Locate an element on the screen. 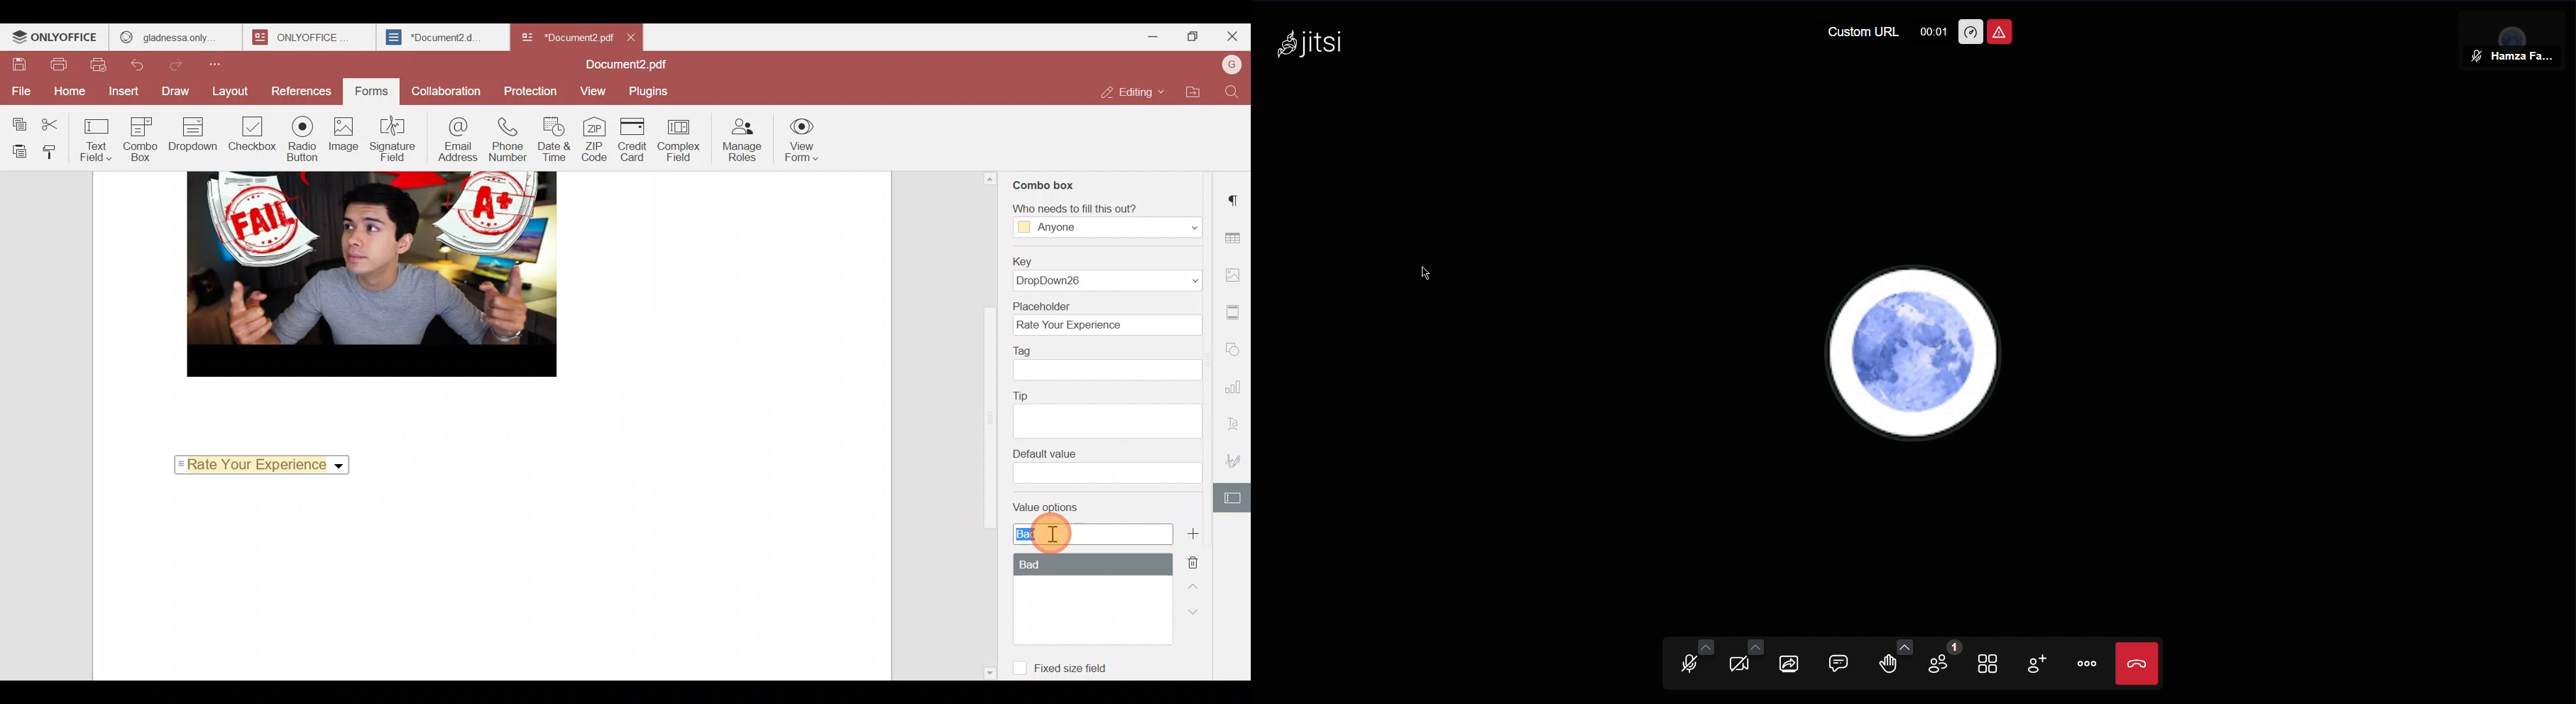  Phone number is located at coordinates (509, 141).